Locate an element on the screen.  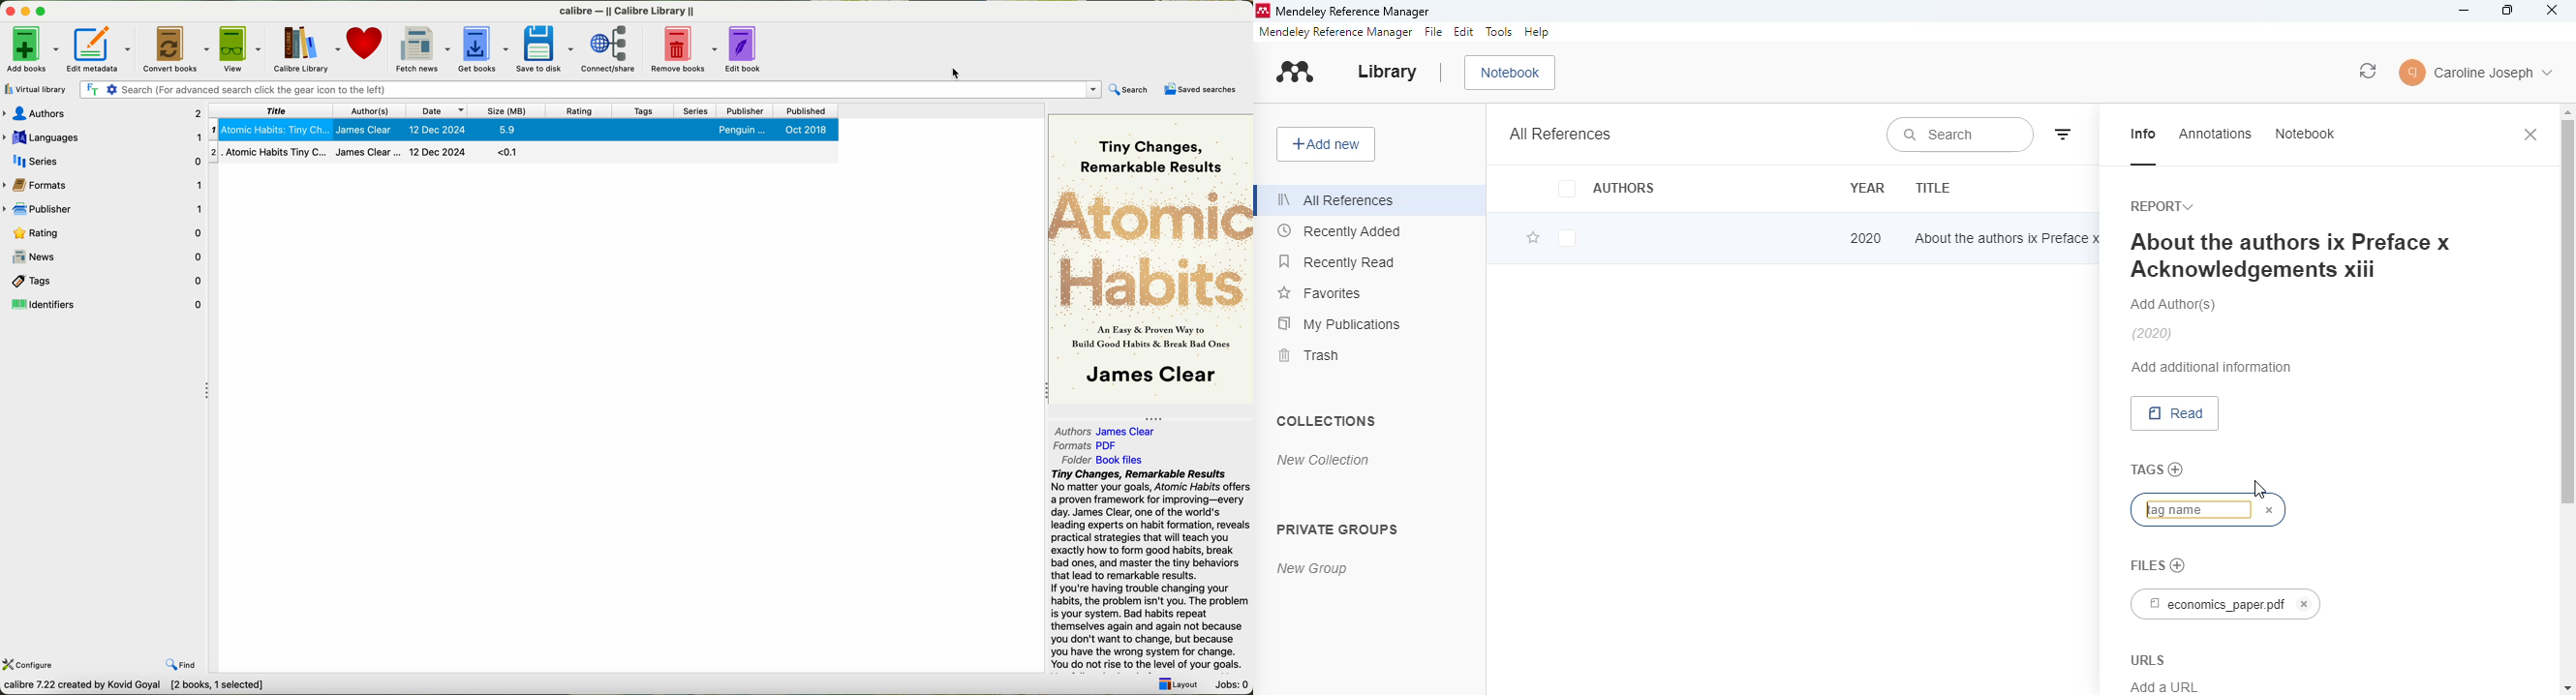
all references is located at coordinates (1561, 134).